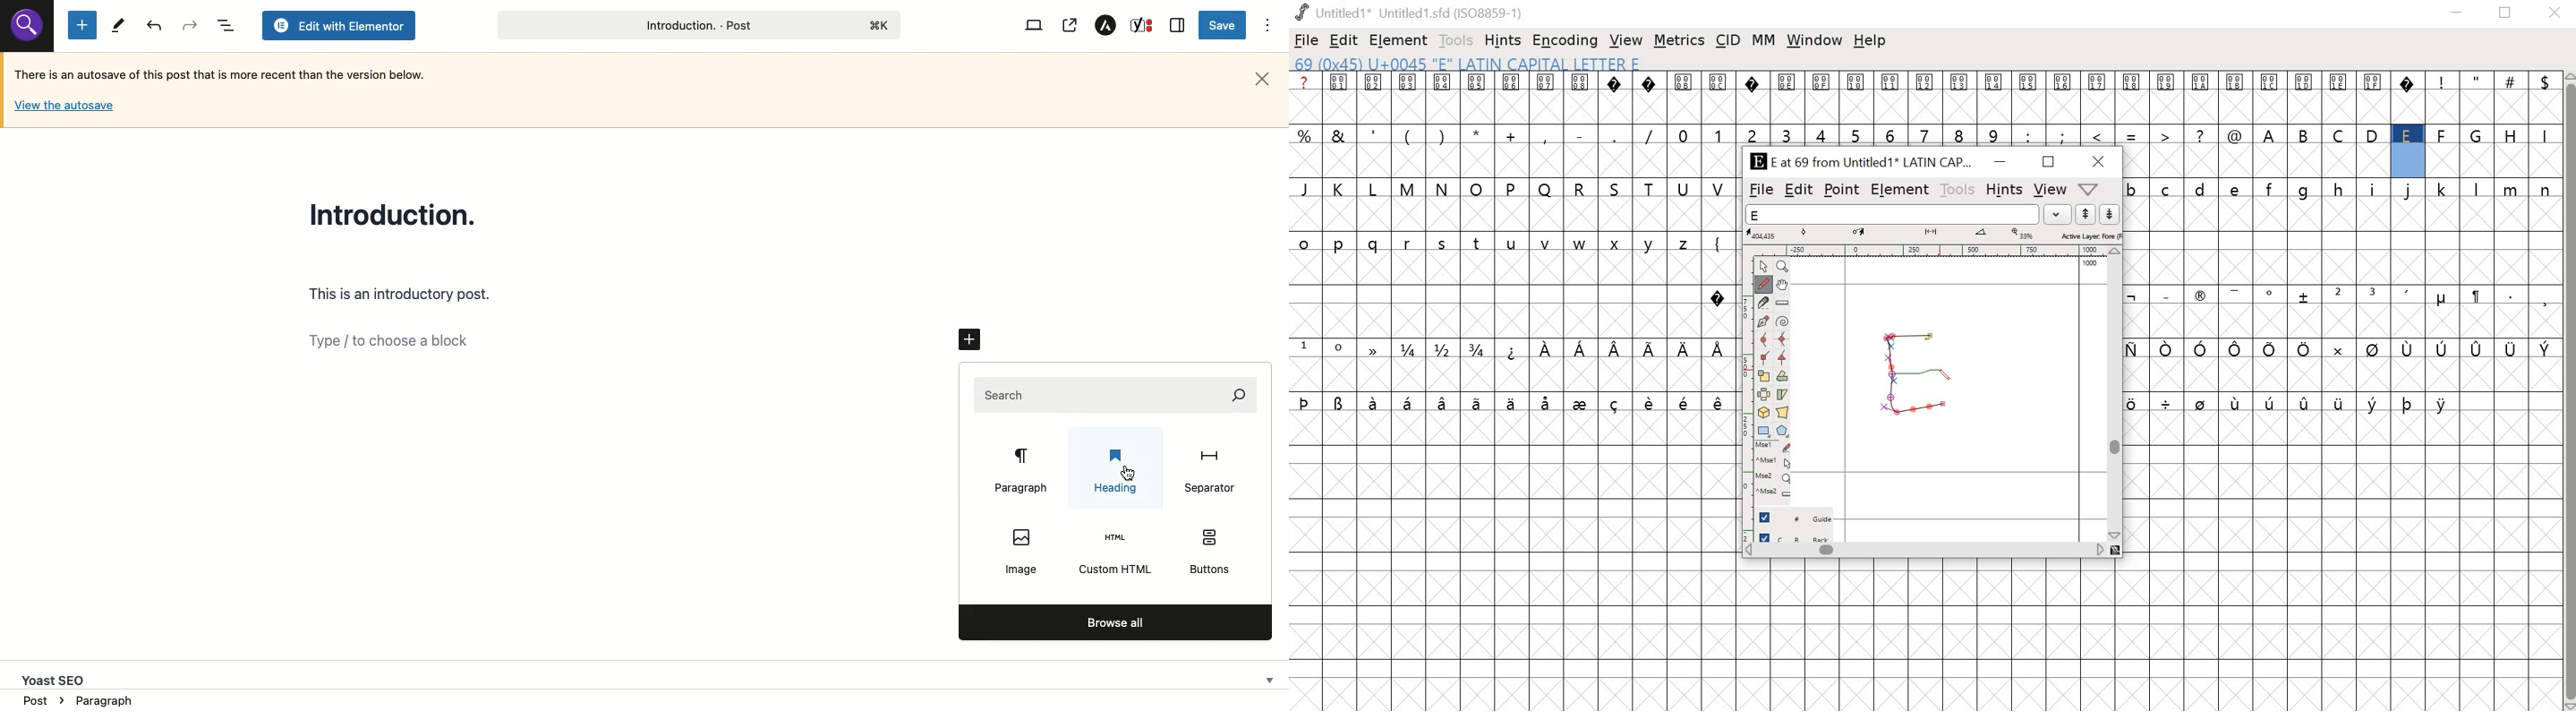 The height and width of the screenshot is (728, 2576). Describe the element at coordinates (1262, 80) in the screenshot. I see `Close` at that location.